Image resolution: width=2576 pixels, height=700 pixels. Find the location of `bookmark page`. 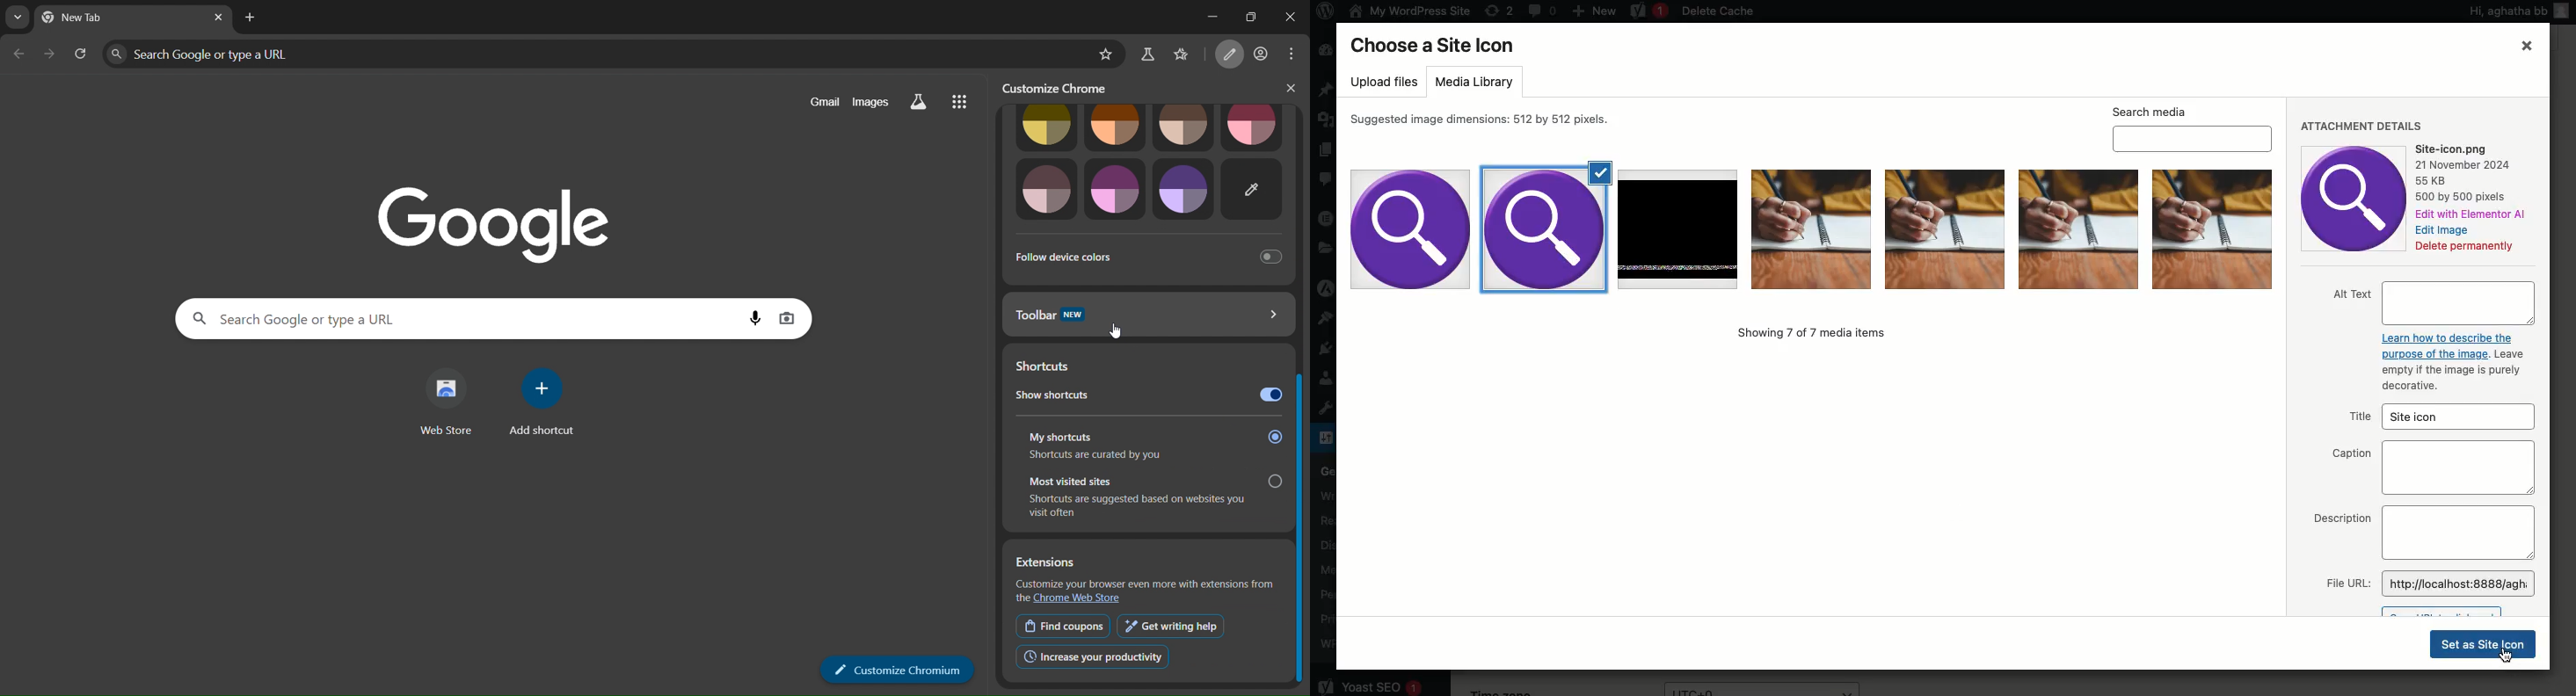

bookmark page is located at coordinates (1102, 54).